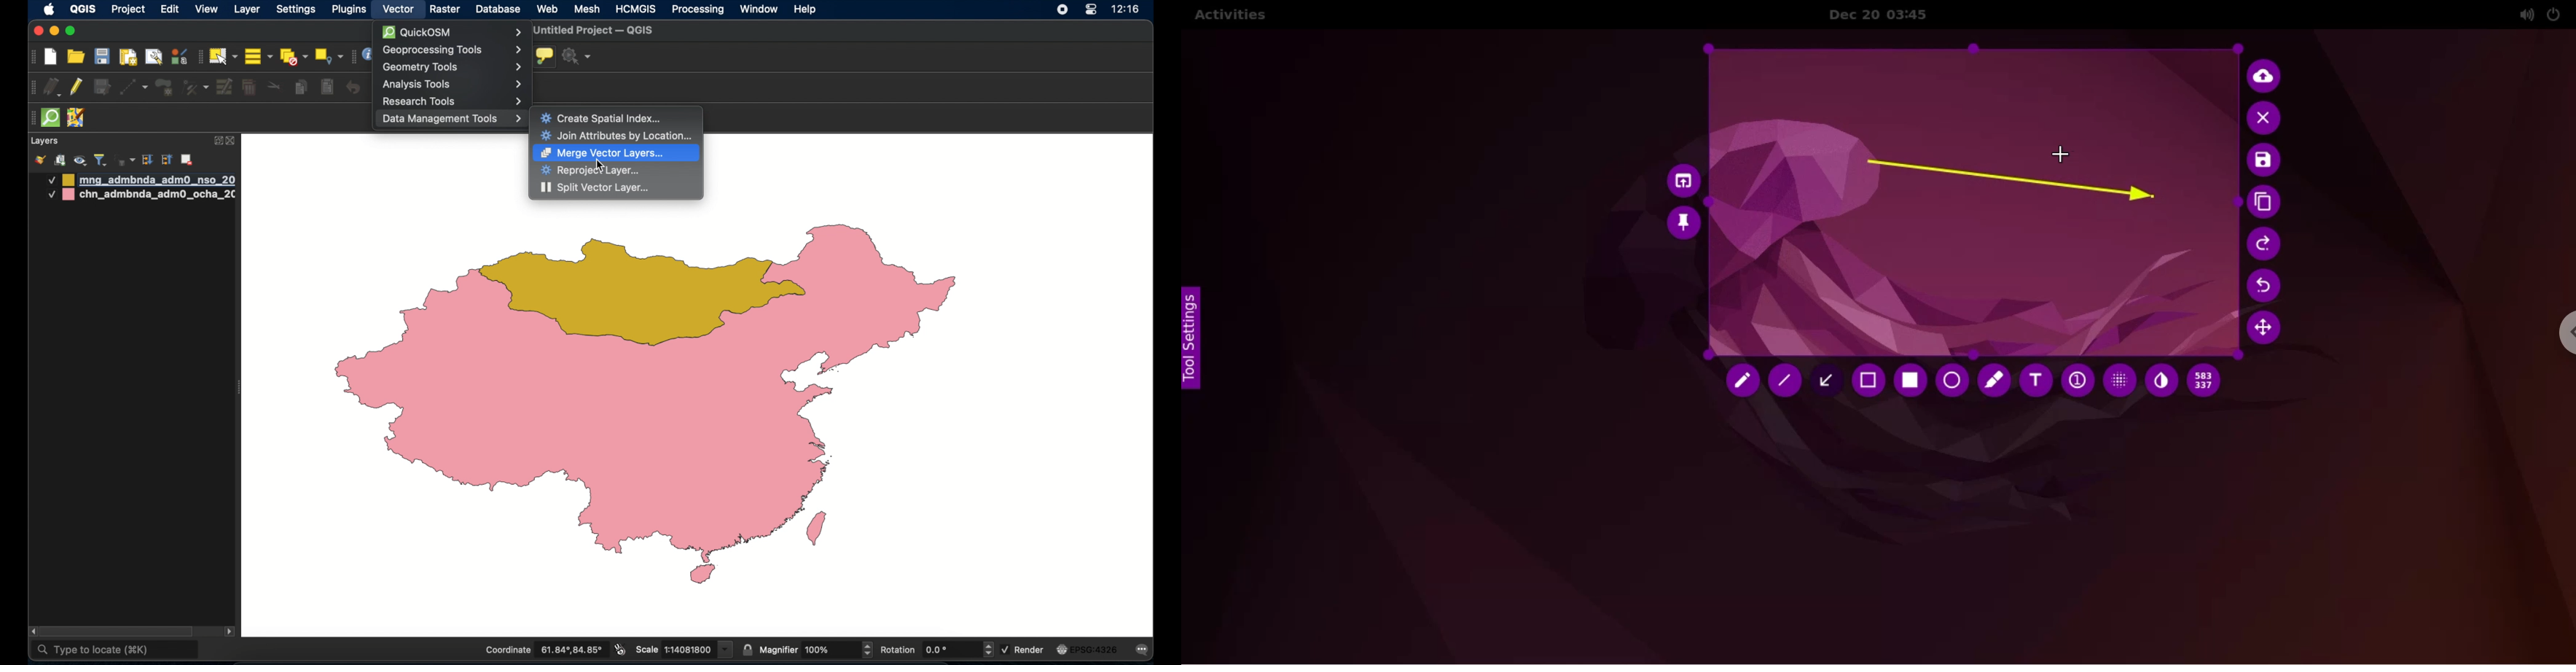 The width and height of the screenshot is (2576, 672). Describe the element at coordinates (207, 10) in the screenshot. I see `view` at that location.